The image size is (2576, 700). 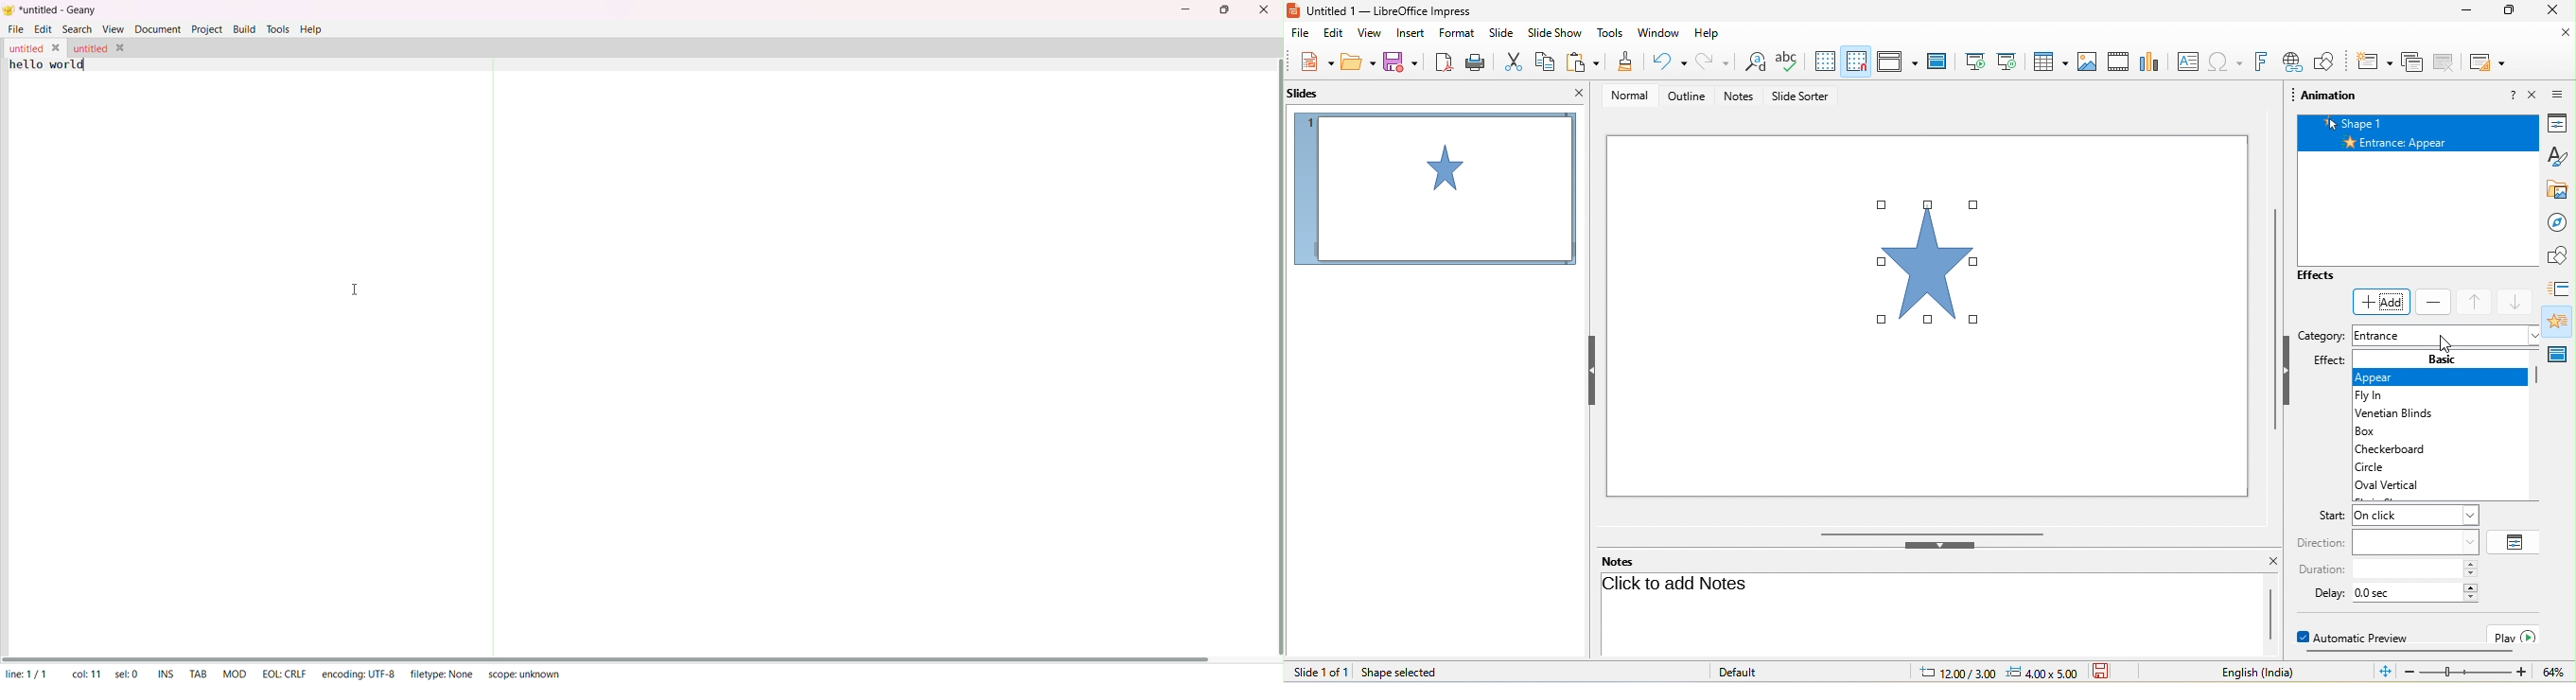 What do you see at coordinates (2385, 673) in the screenshot?
I see `fit slide to current window` at bounding box center [2385, 673].